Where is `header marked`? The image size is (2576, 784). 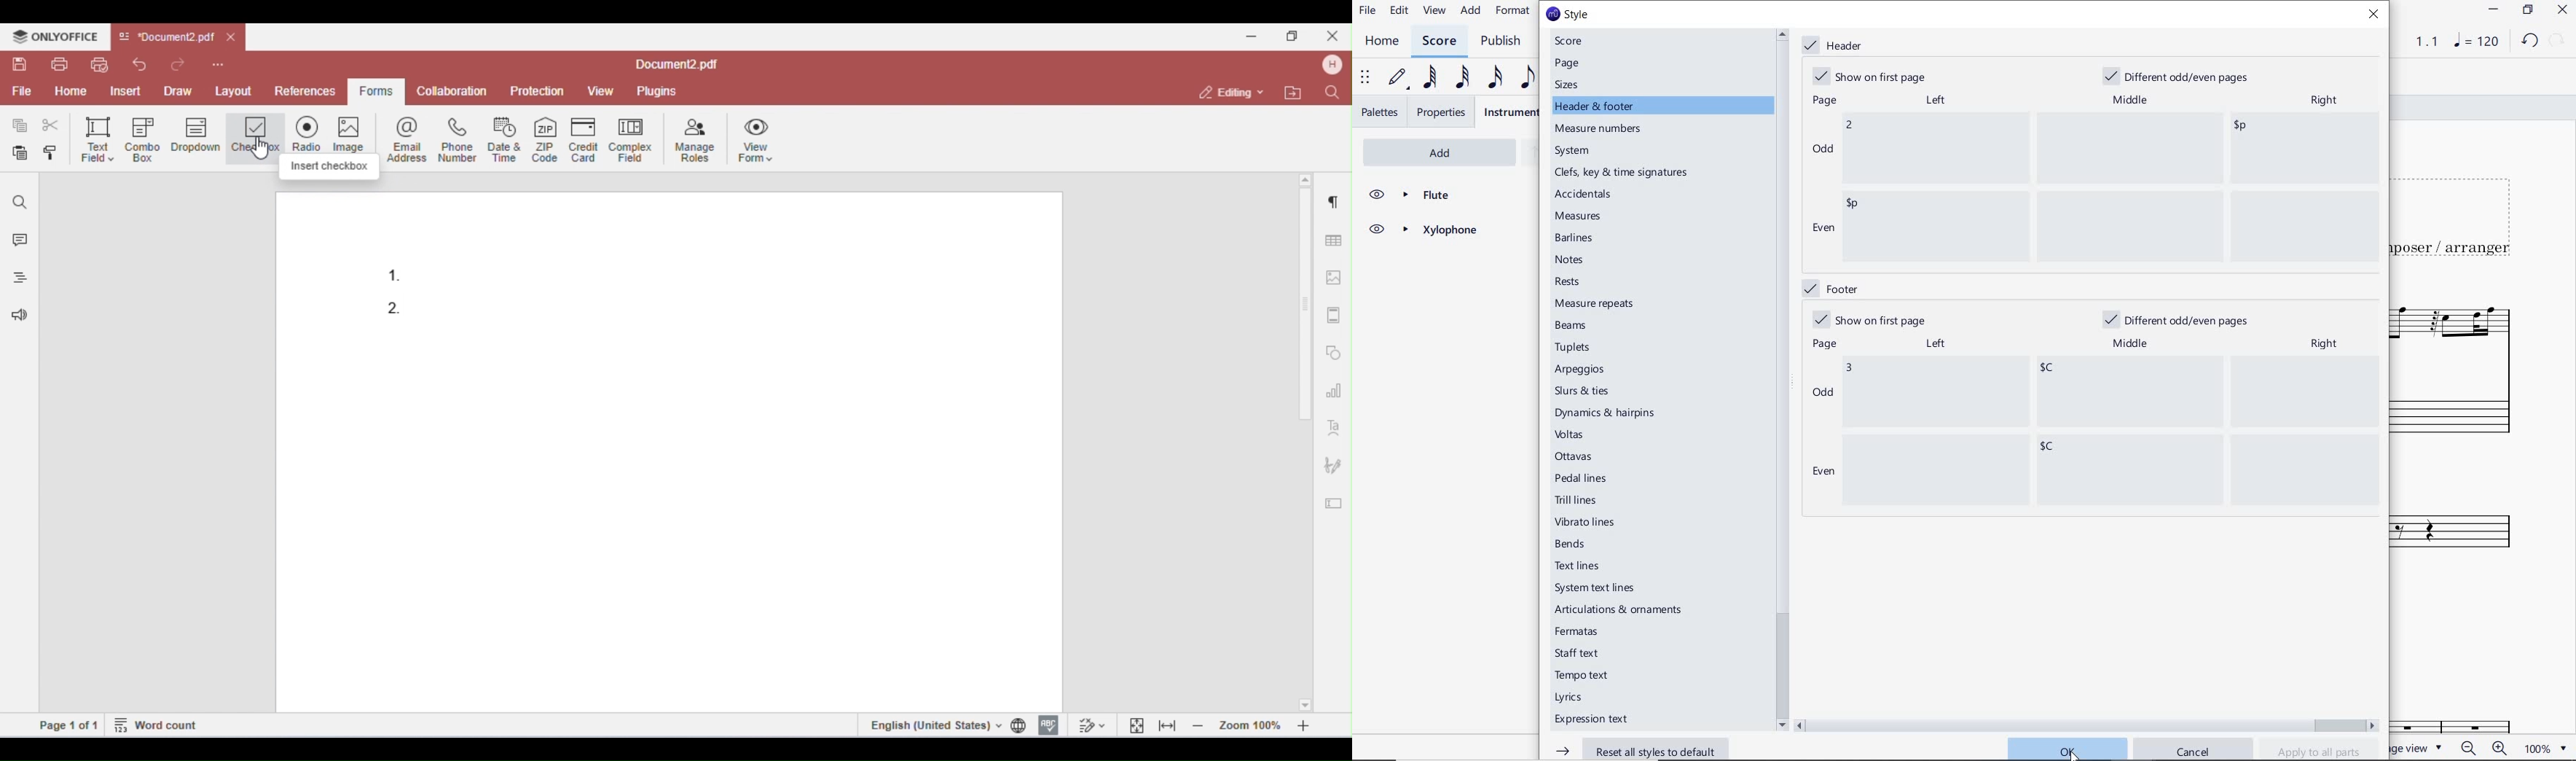
header marked is located at coordinates (1836, 46).